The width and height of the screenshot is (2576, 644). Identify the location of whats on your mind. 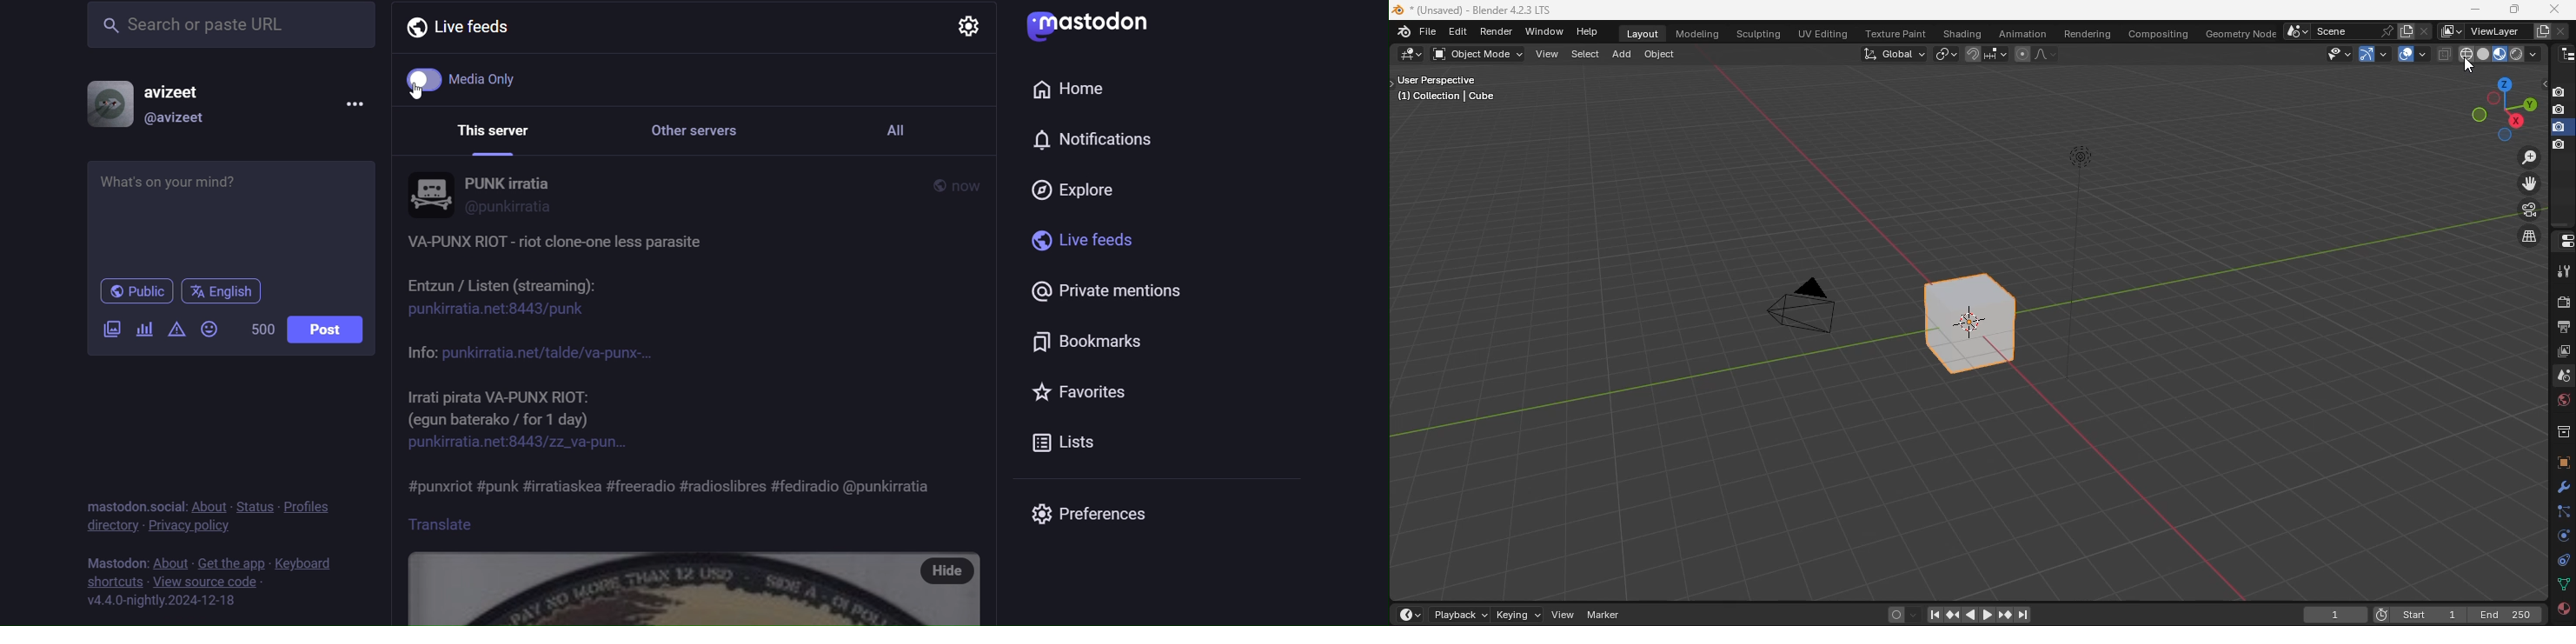
(233, 212).